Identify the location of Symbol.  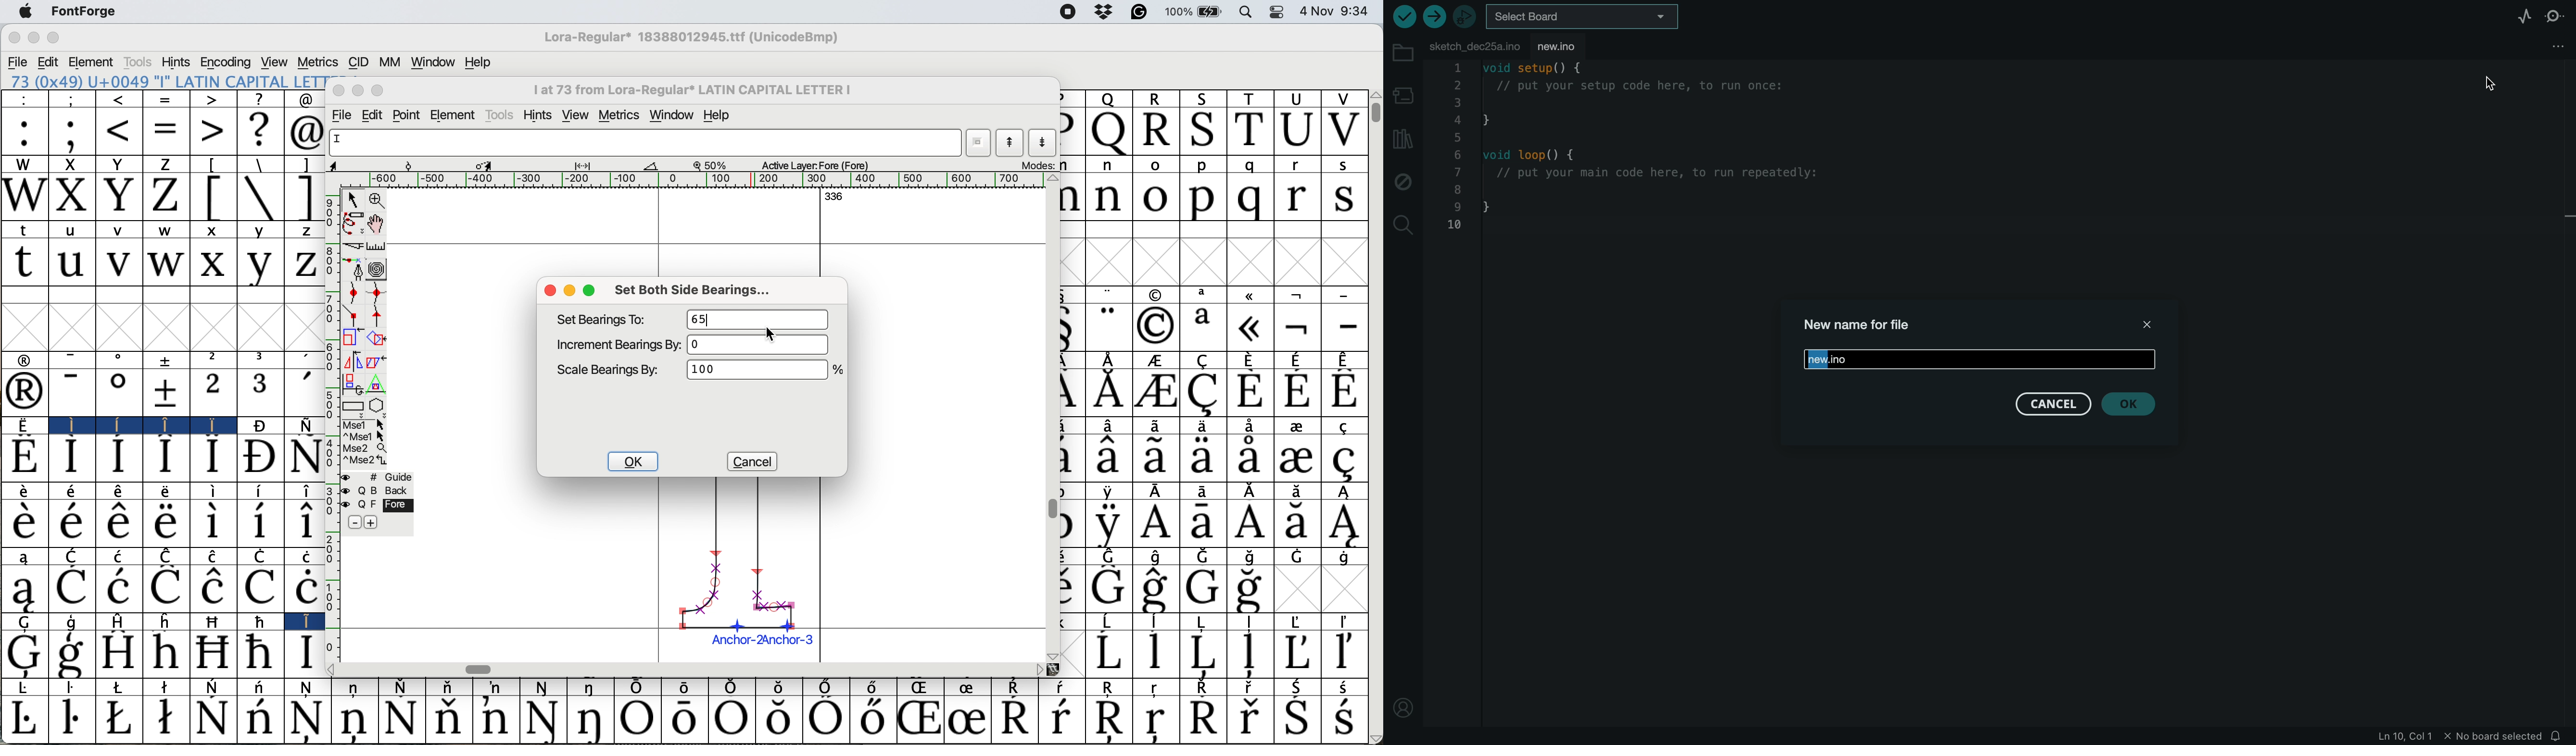
(120, 492).